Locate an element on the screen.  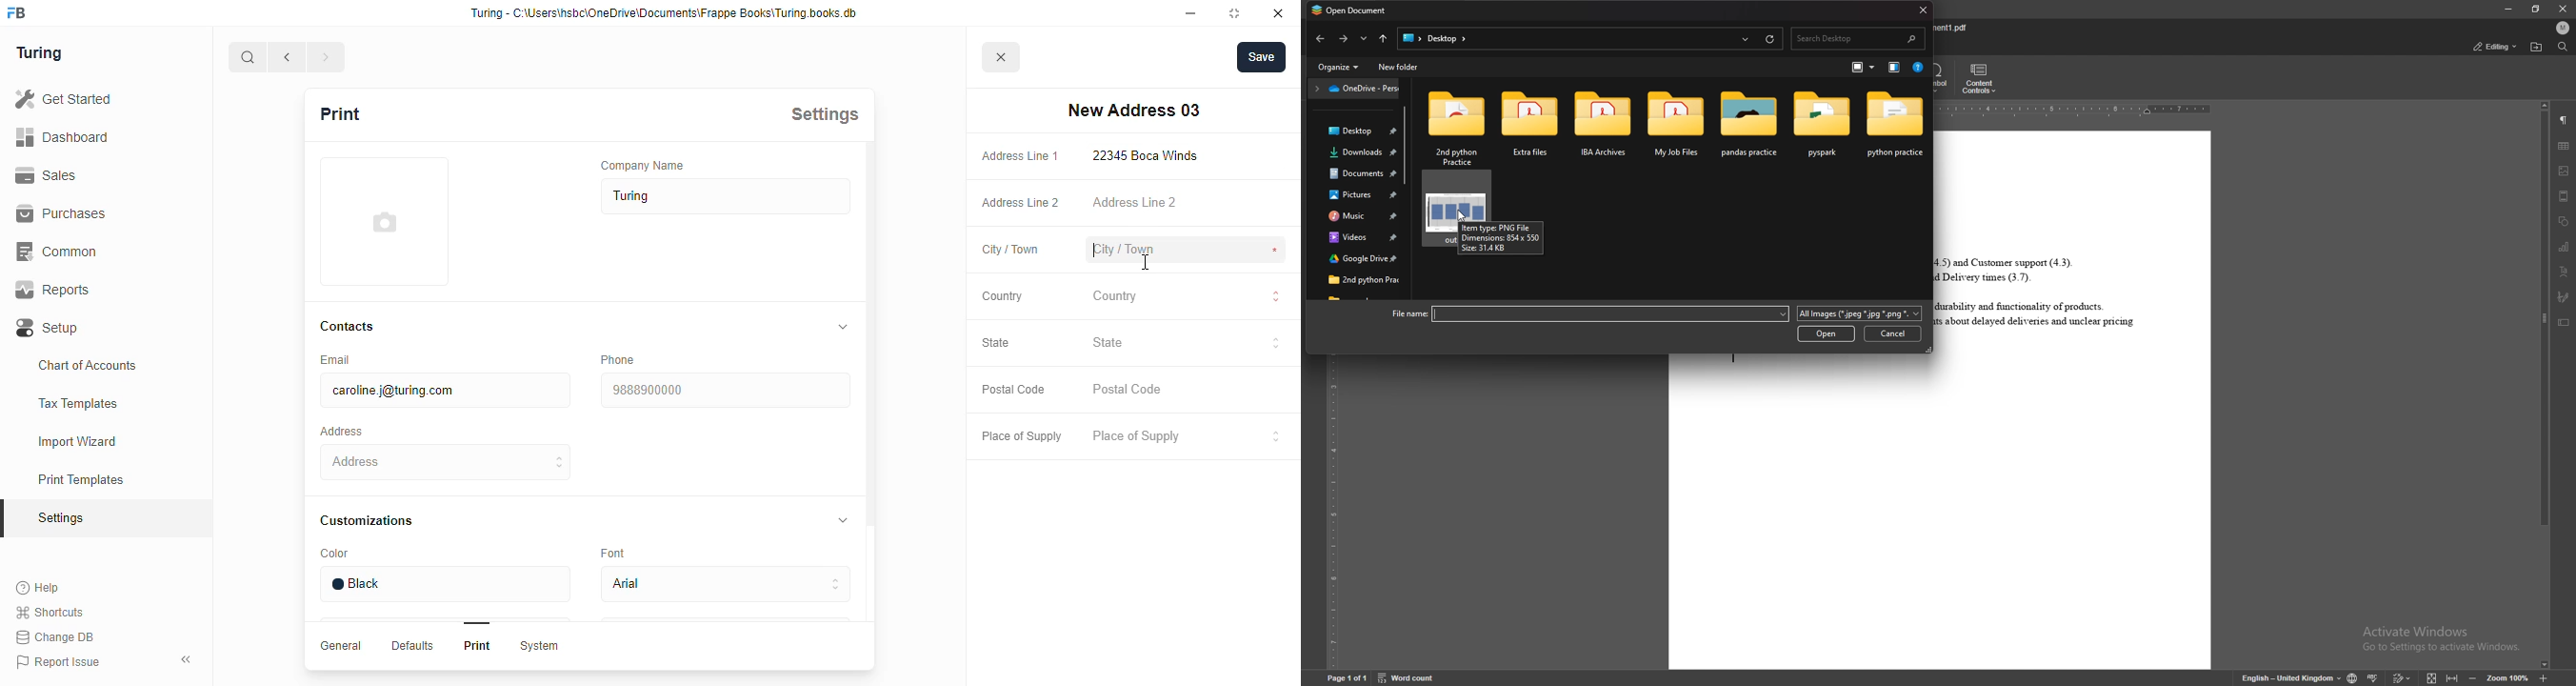
report issue is located at coordinates (58, 662).